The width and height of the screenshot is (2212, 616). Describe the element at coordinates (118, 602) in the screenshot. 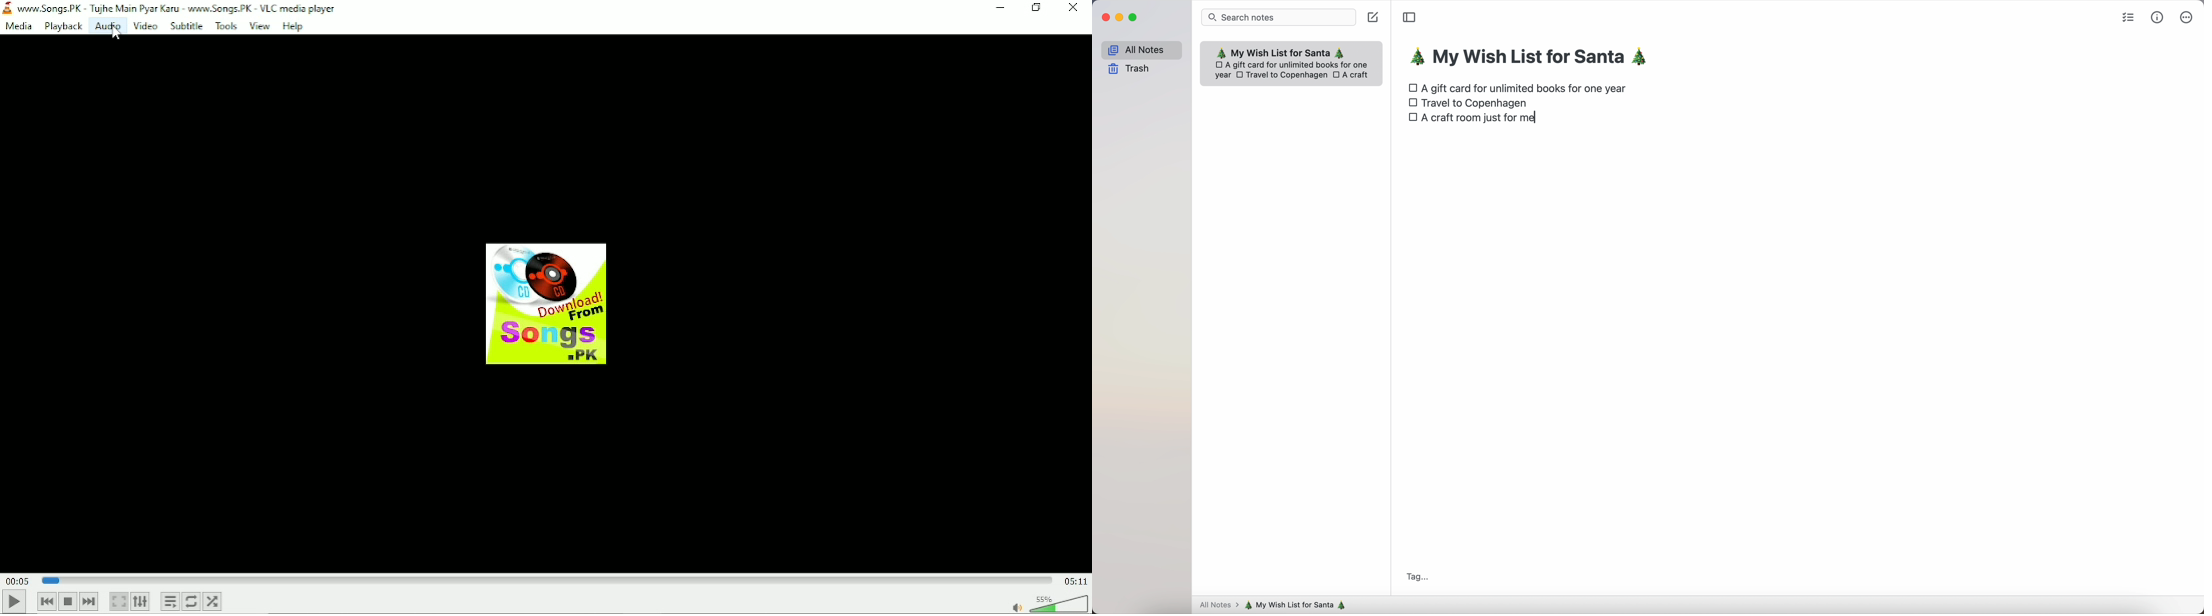

I see `Toggle video in fullscreen` at that location.